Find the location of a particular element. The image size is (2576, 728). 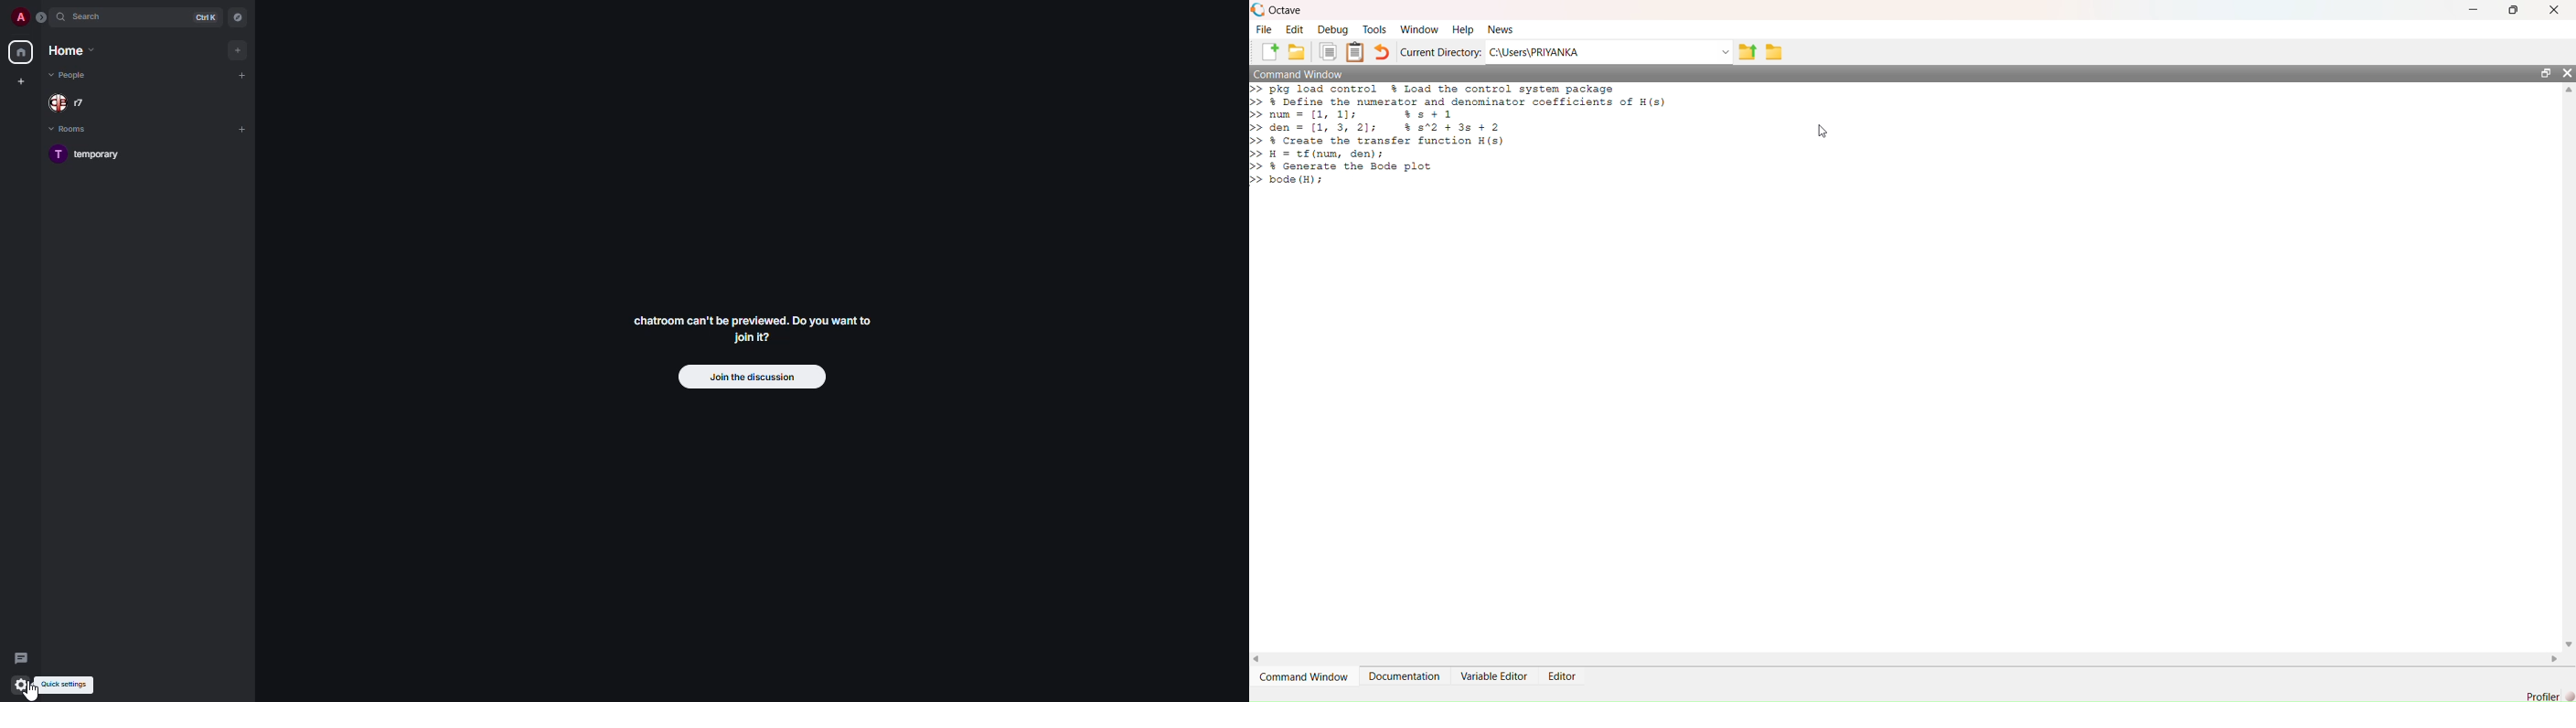

one directory up is located at coordinates (1748, 51).